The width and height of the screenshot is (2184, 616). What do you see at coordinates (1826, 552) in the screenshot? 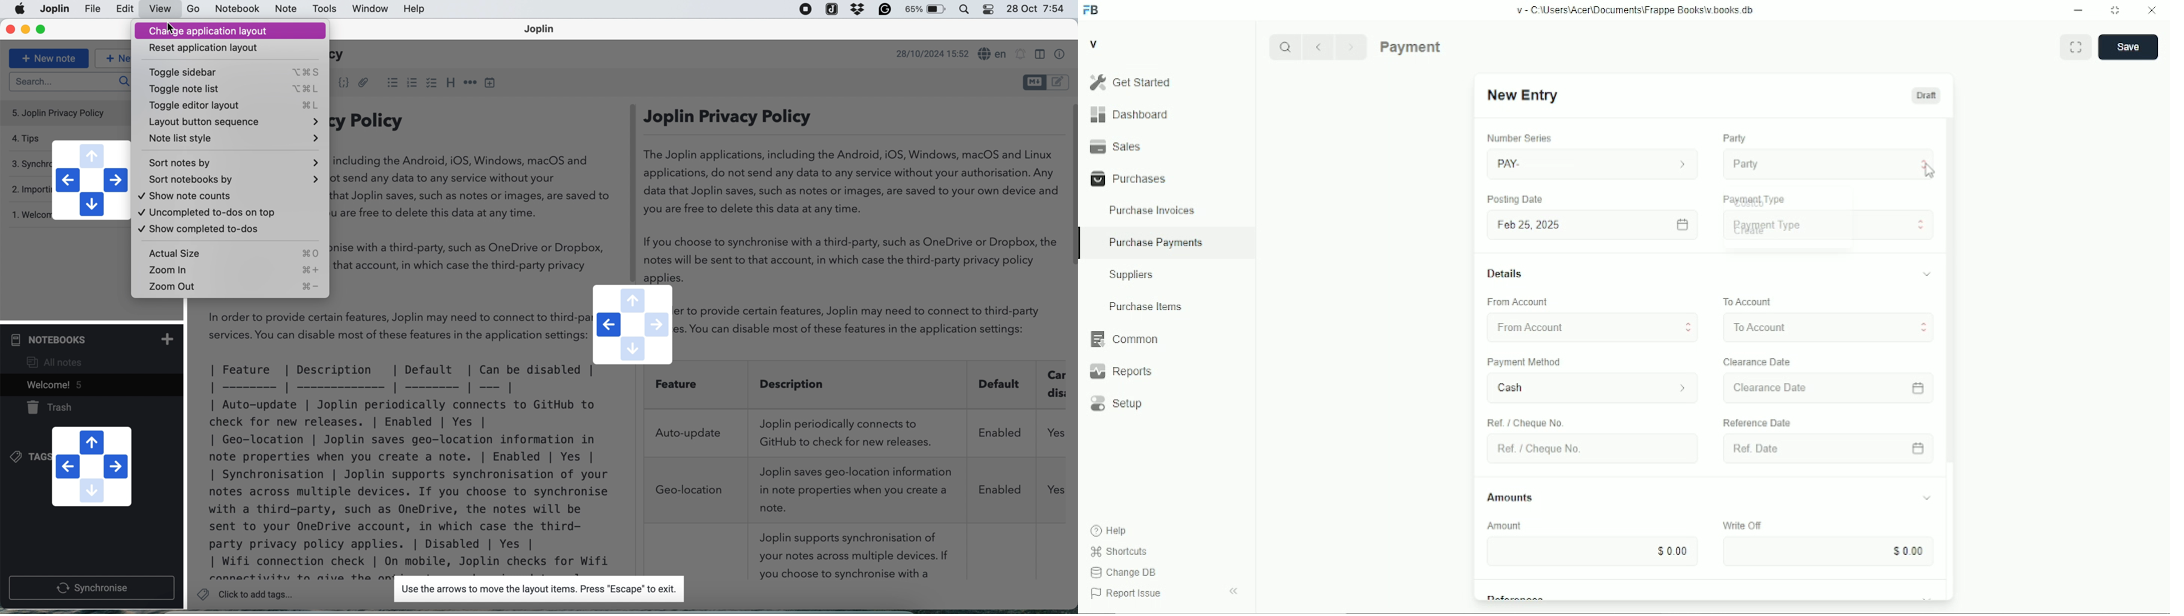
I see `` at bounding box center [1826, 552].